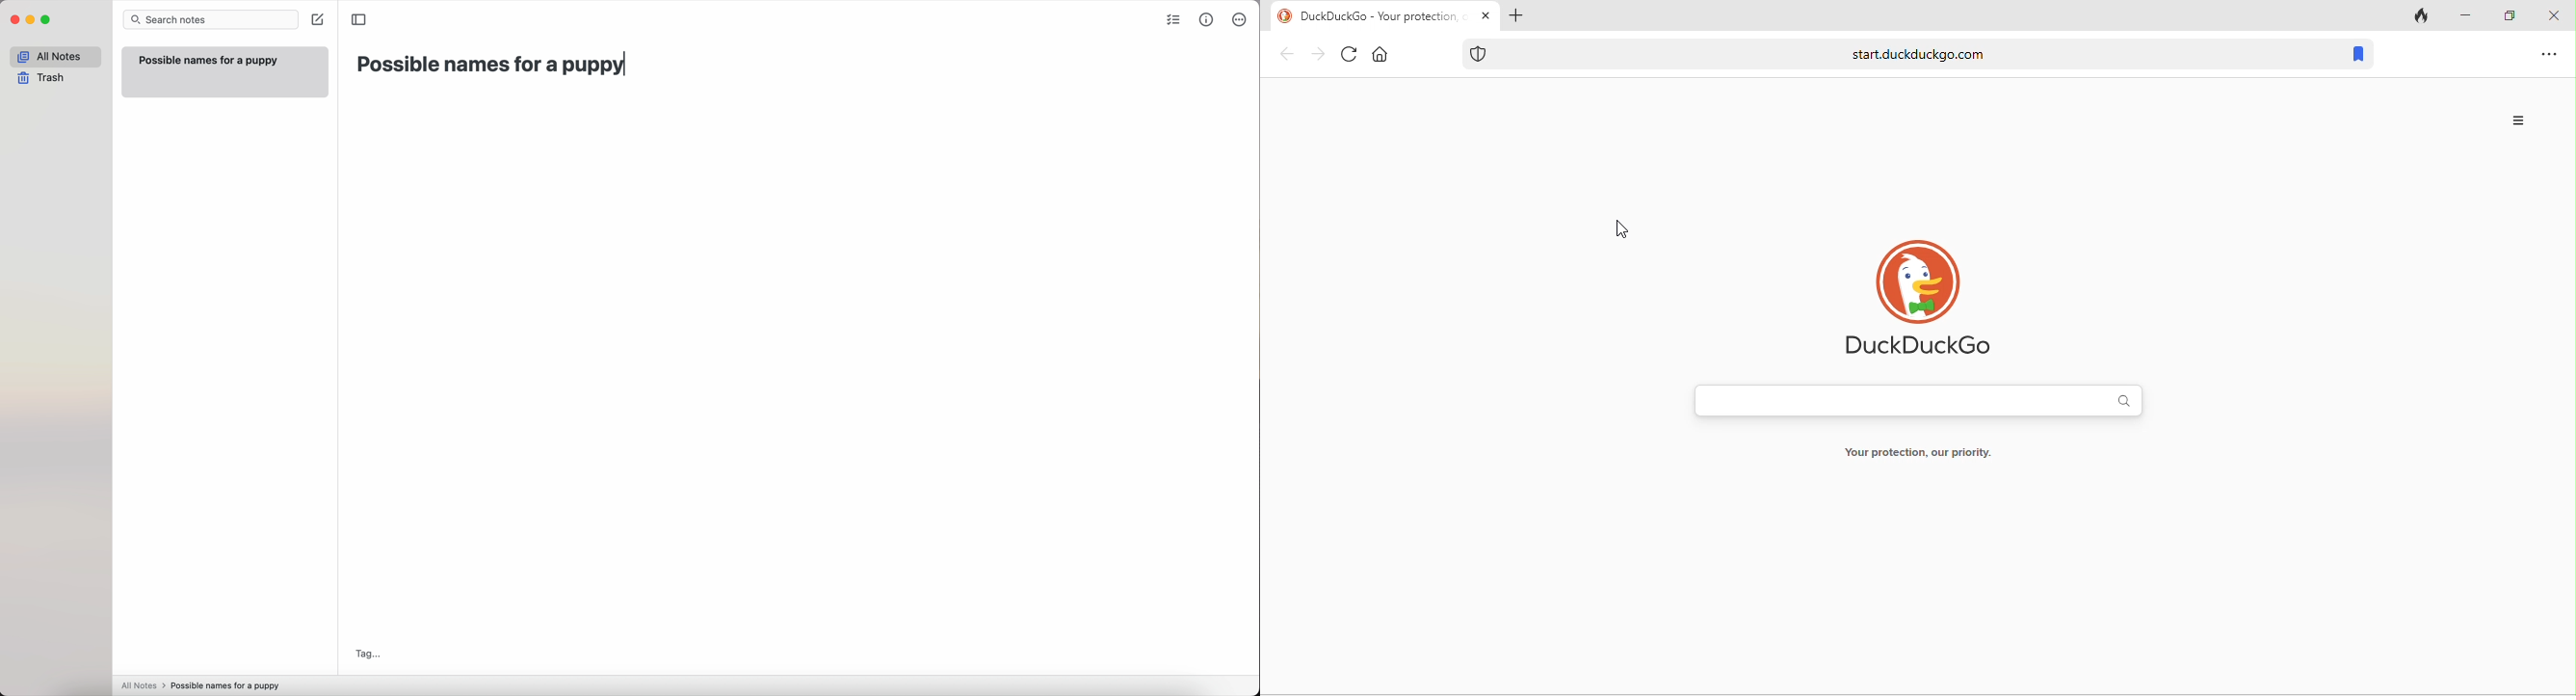 This screenshot has height=700, width=2576. What do you see at coordinates (210, 20) in the screenshot?
I see `search bar` at bounding box center [210, 20].